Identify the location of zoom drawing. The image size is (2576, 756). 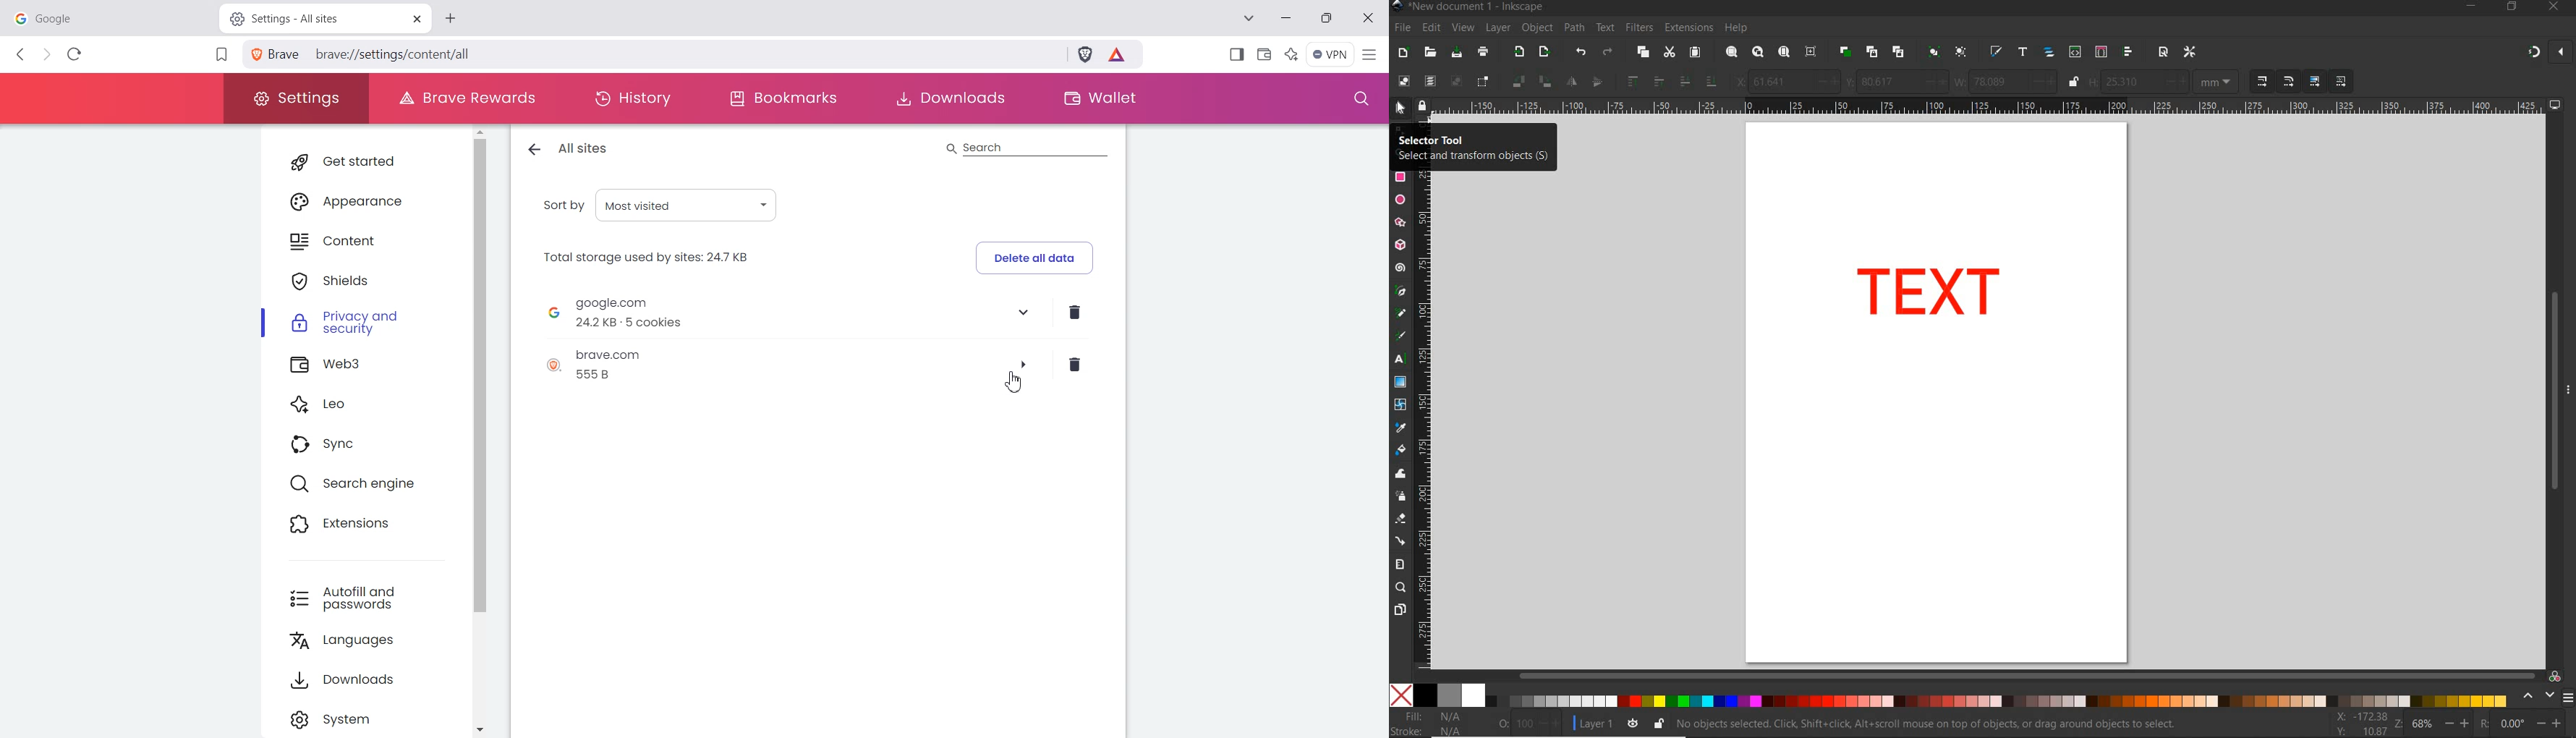
(1757, 54).